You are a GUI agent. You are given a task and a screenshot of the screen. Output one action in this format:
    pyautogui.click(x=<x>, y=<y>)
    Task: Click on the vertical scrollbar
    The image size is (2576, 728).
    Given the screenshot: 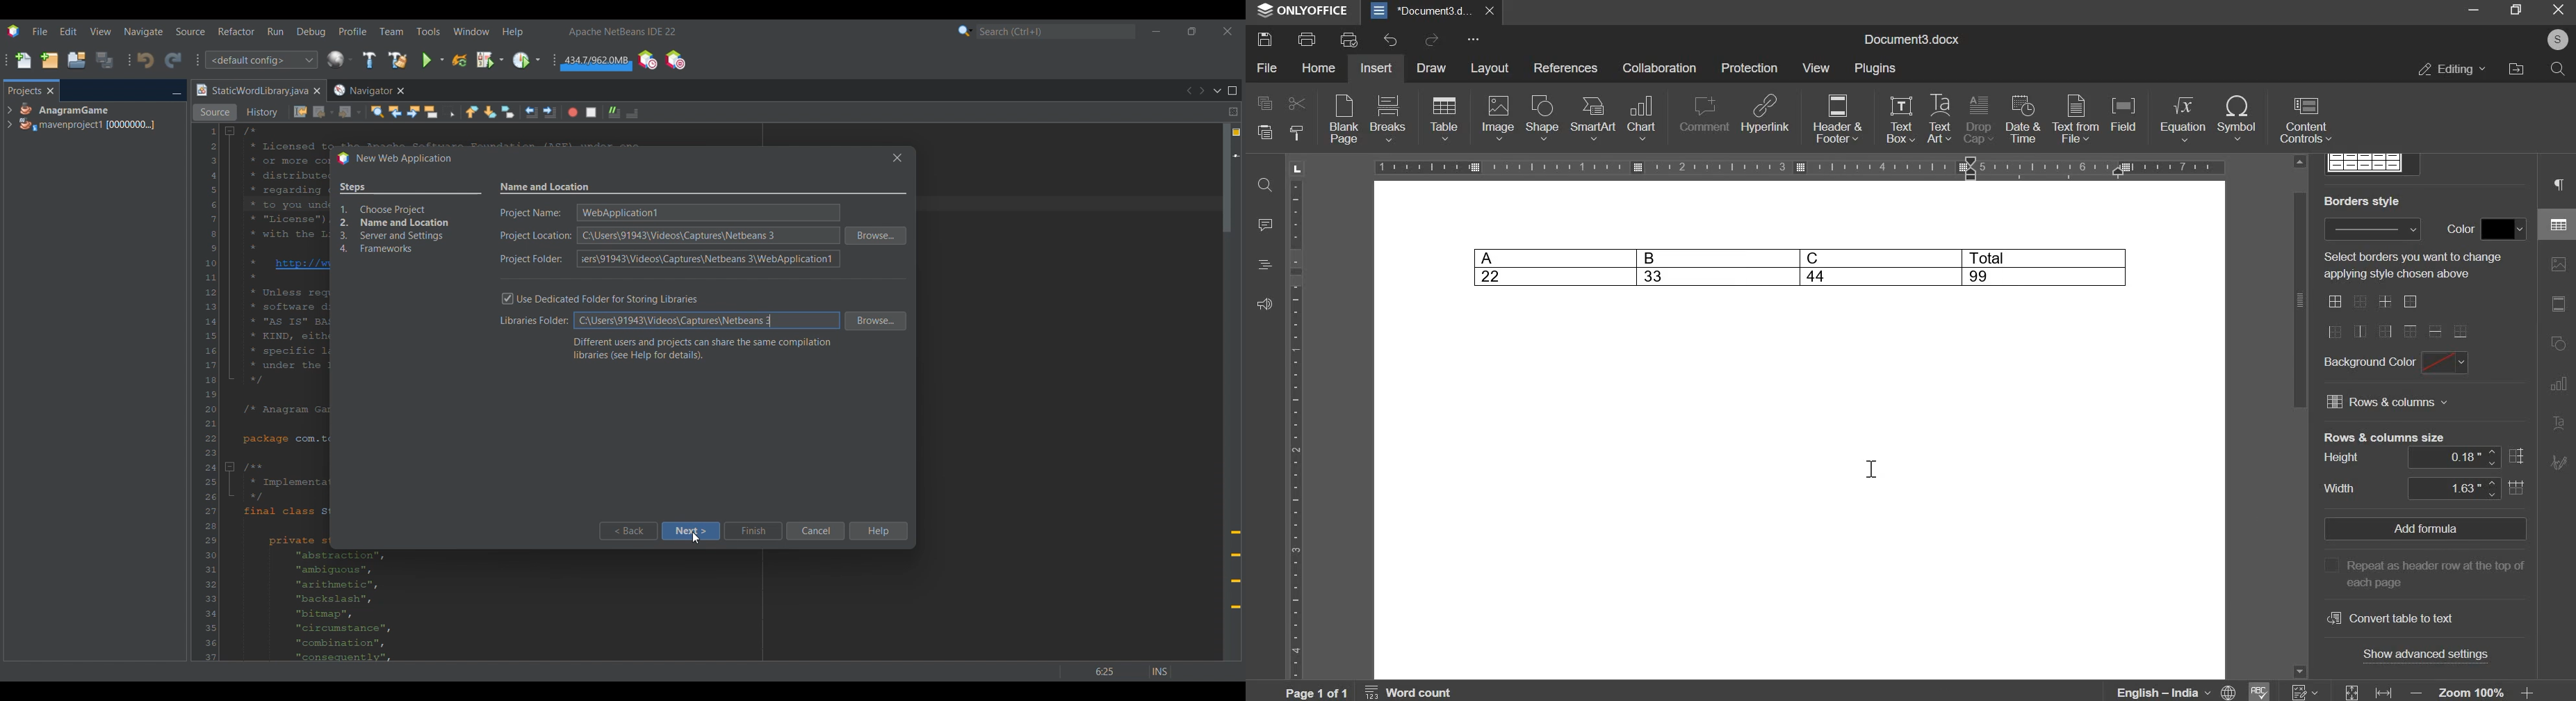 What is the action you would take?
    pyautogui.click(x=2532, y=474)
    